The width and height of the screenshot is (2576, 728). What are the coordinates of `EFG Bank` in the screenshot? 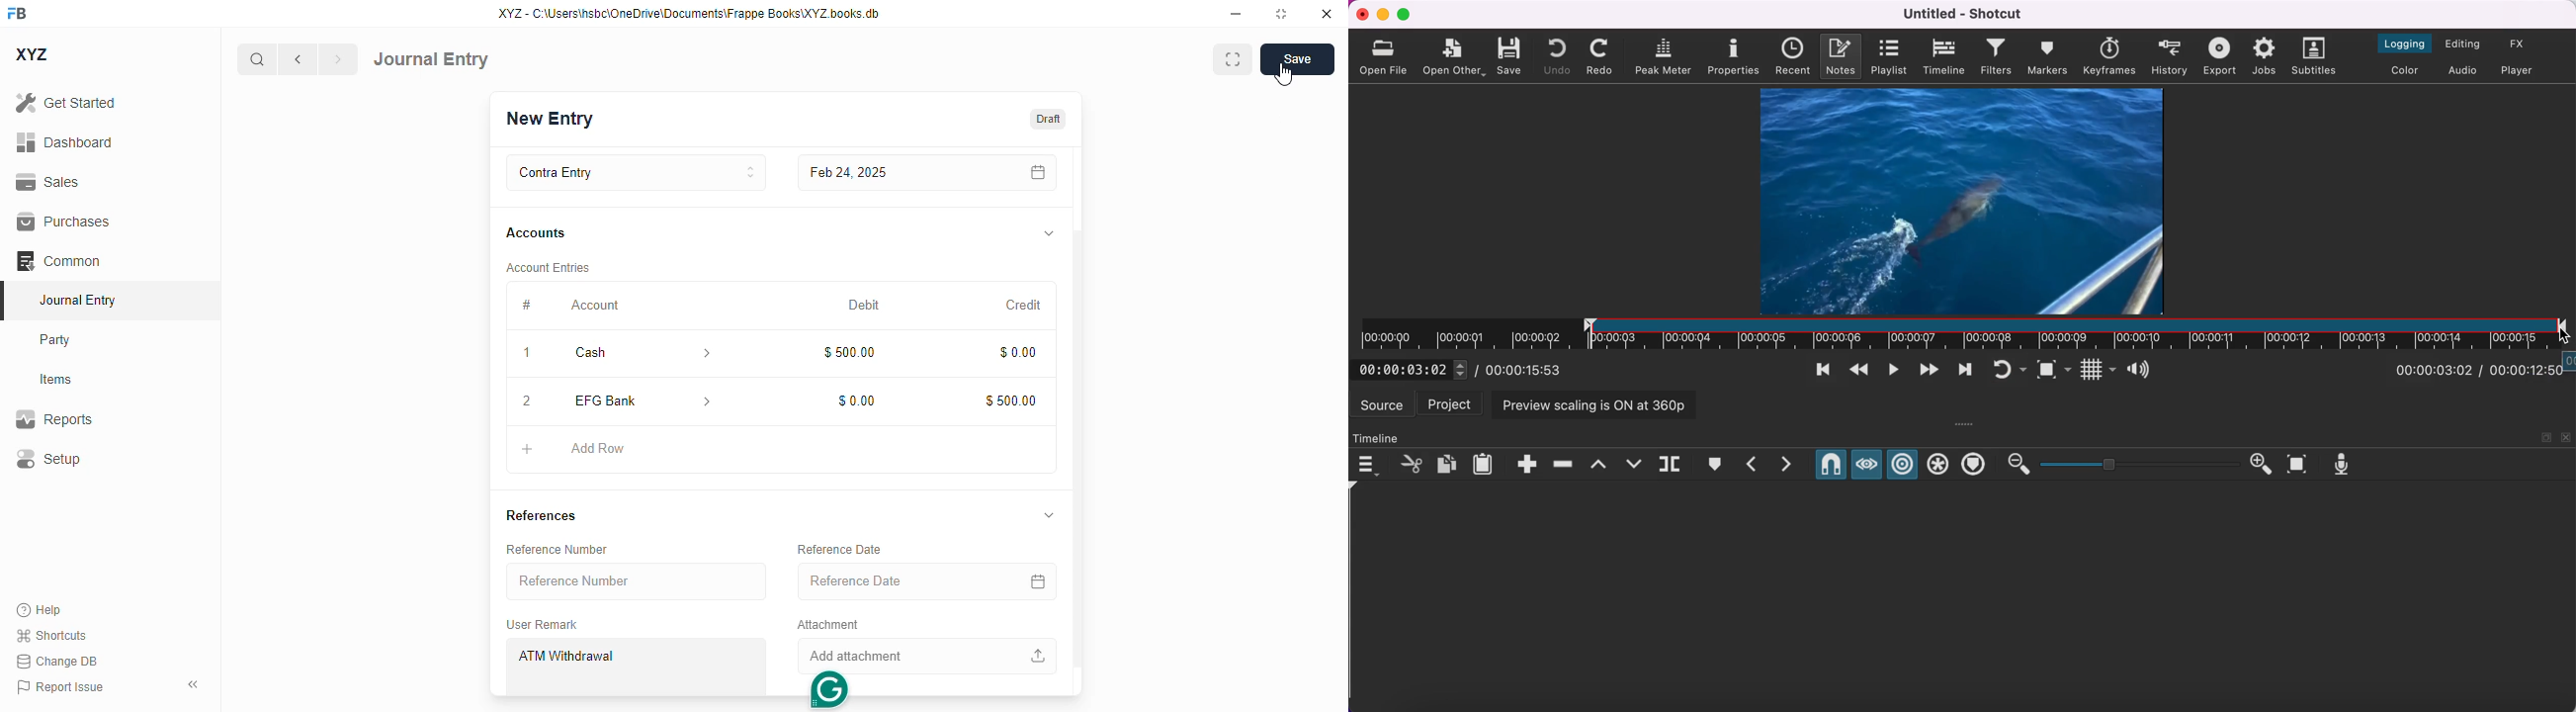 It's located at (613, 400).